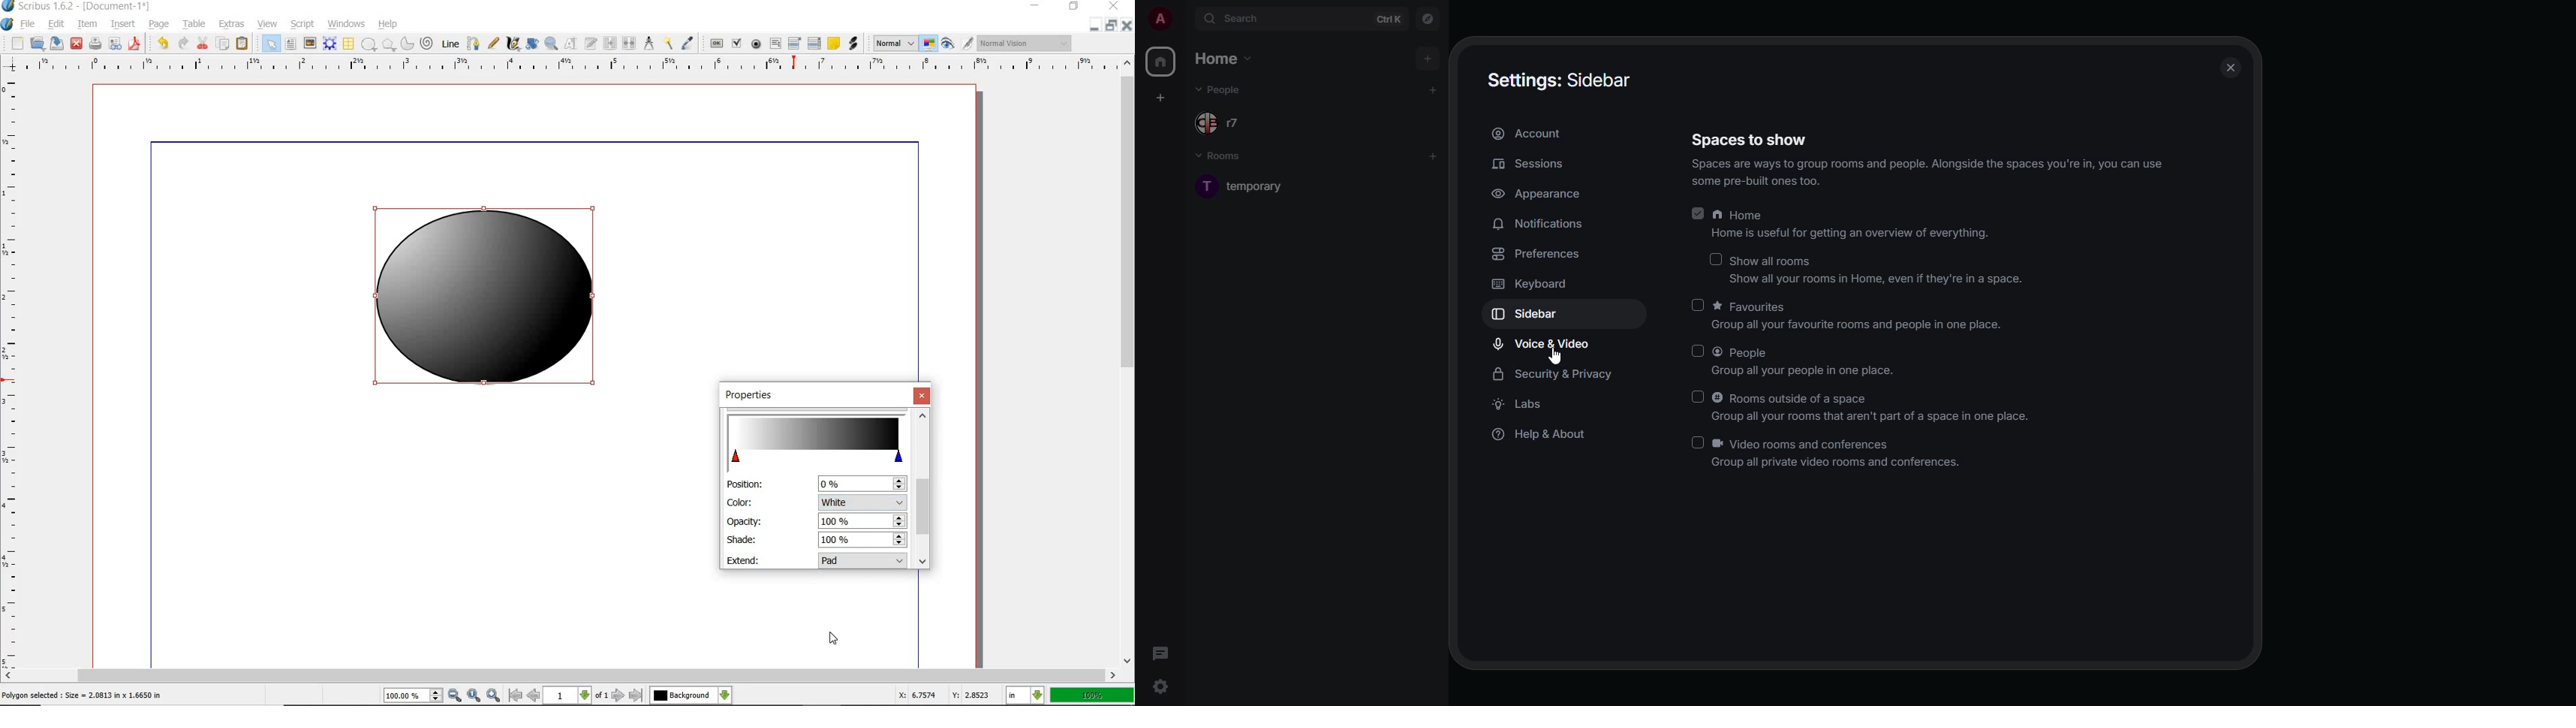 The height and width of the screenshot is (728, 2576). Describe the element at coordinates (1533, 285) in the screenshot. I see `keyboard` at that location.